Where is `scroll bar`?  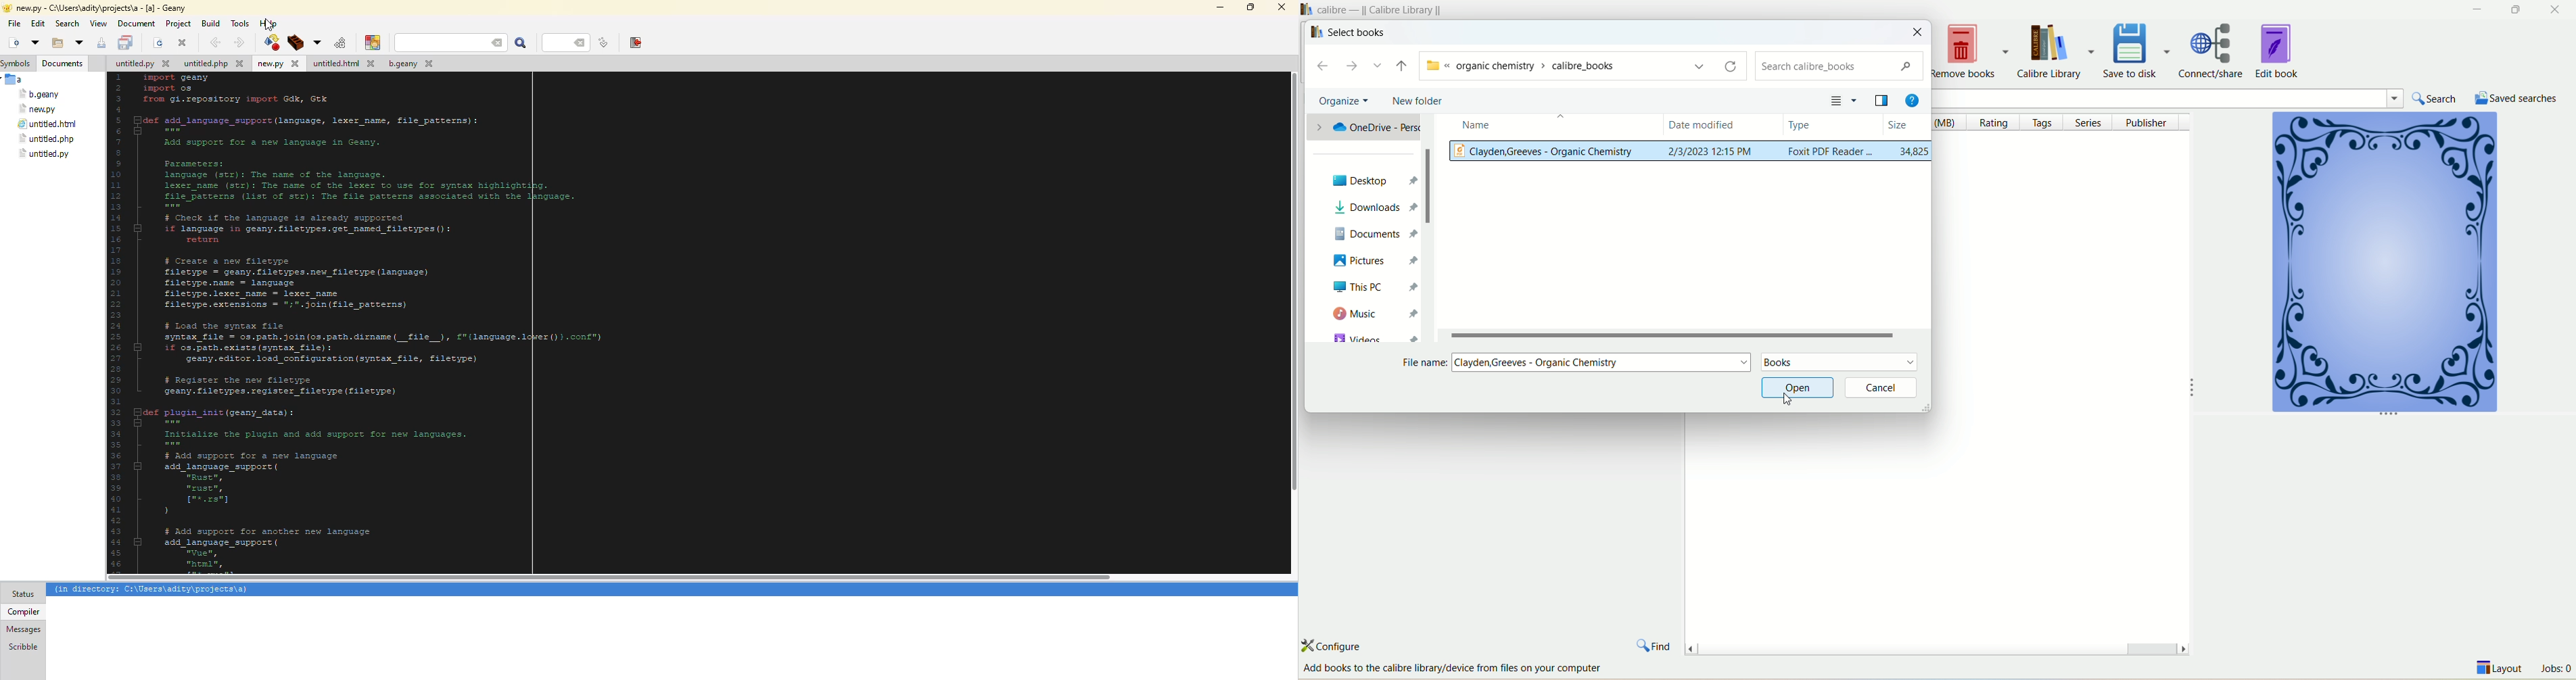
scroll bar is located at coordinates (610, 578).